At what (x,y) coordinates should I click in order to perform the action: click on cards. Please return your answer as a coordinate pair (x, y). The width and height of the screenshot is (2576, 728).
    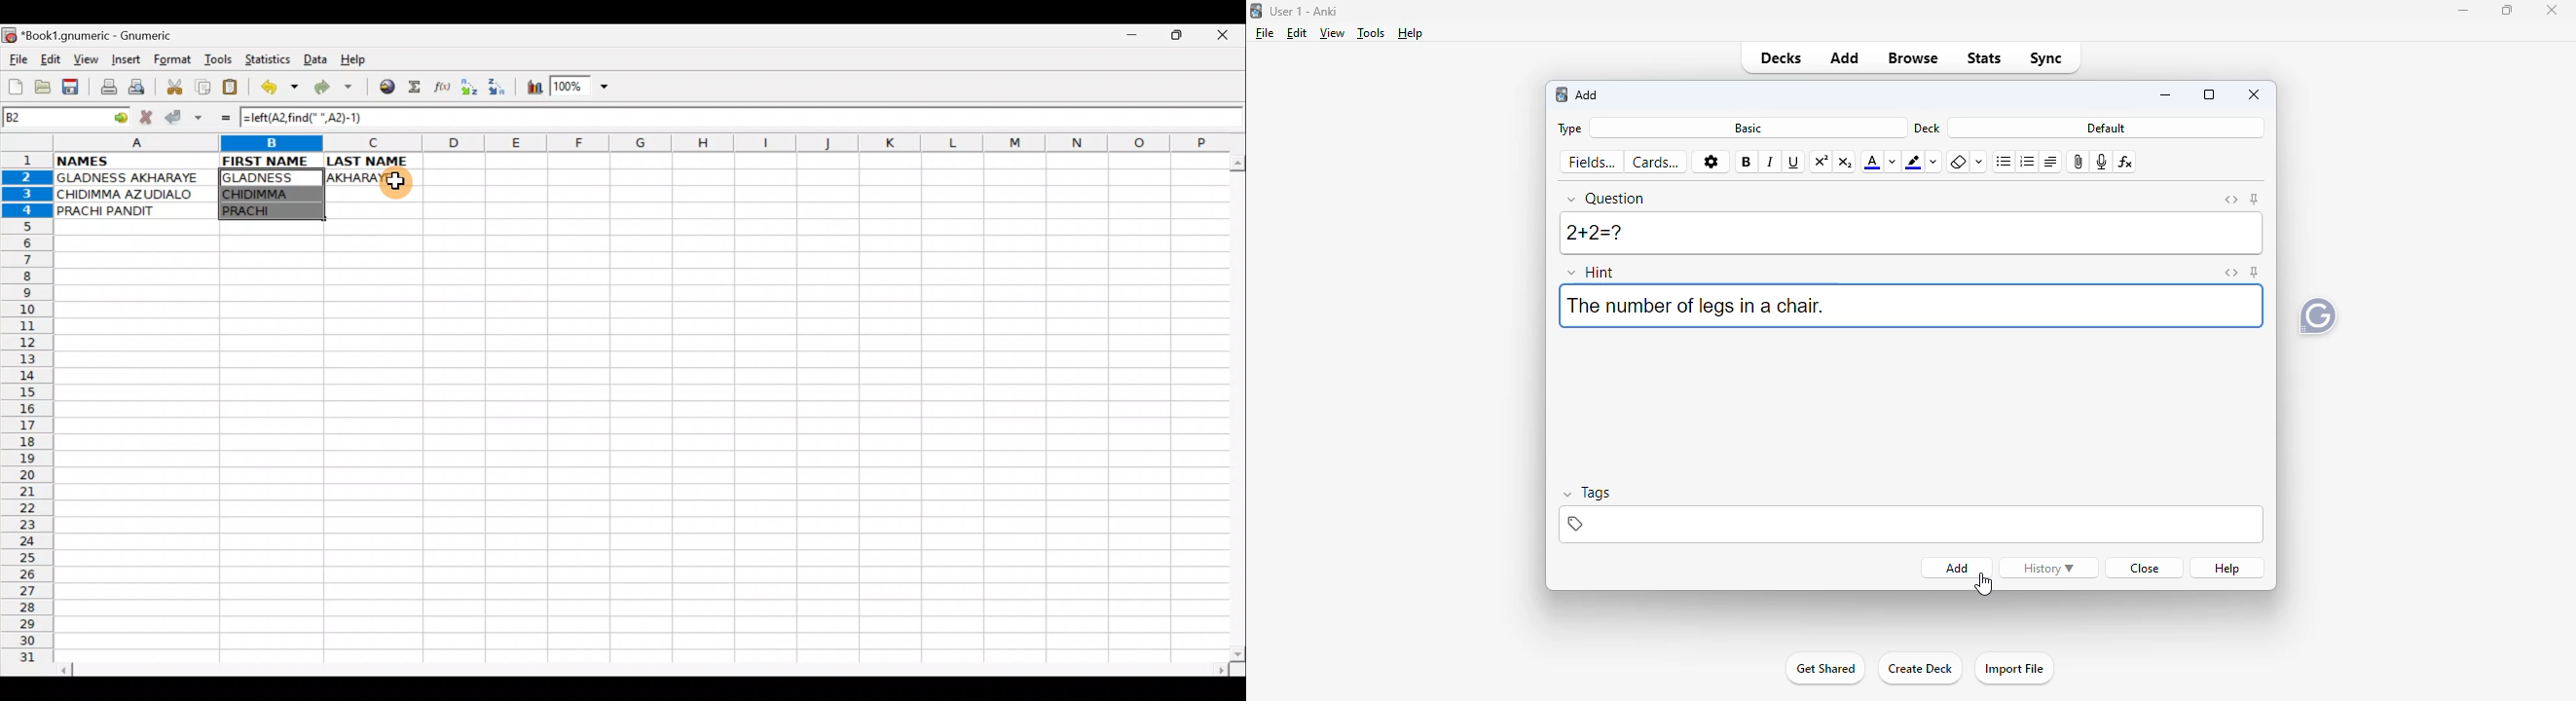
    Looking at the image, I should click on (1657, 163).